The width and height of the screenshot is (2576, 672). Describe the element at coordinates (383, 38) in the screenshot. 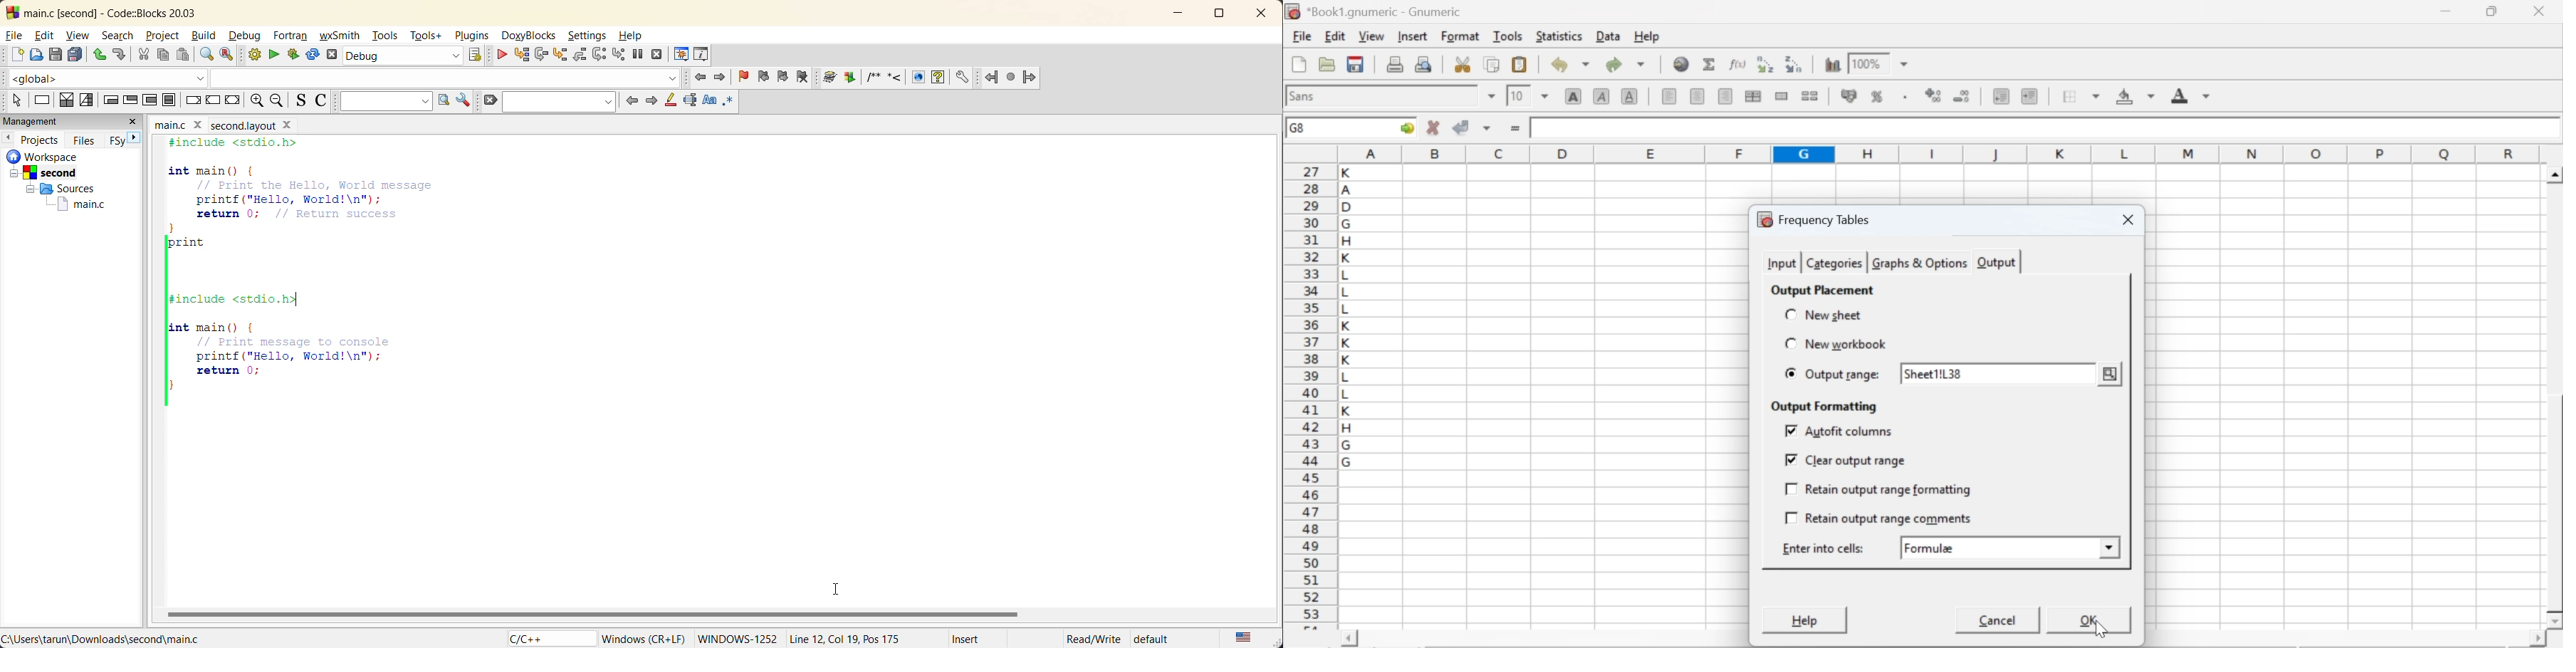

I see `tools` at that location.